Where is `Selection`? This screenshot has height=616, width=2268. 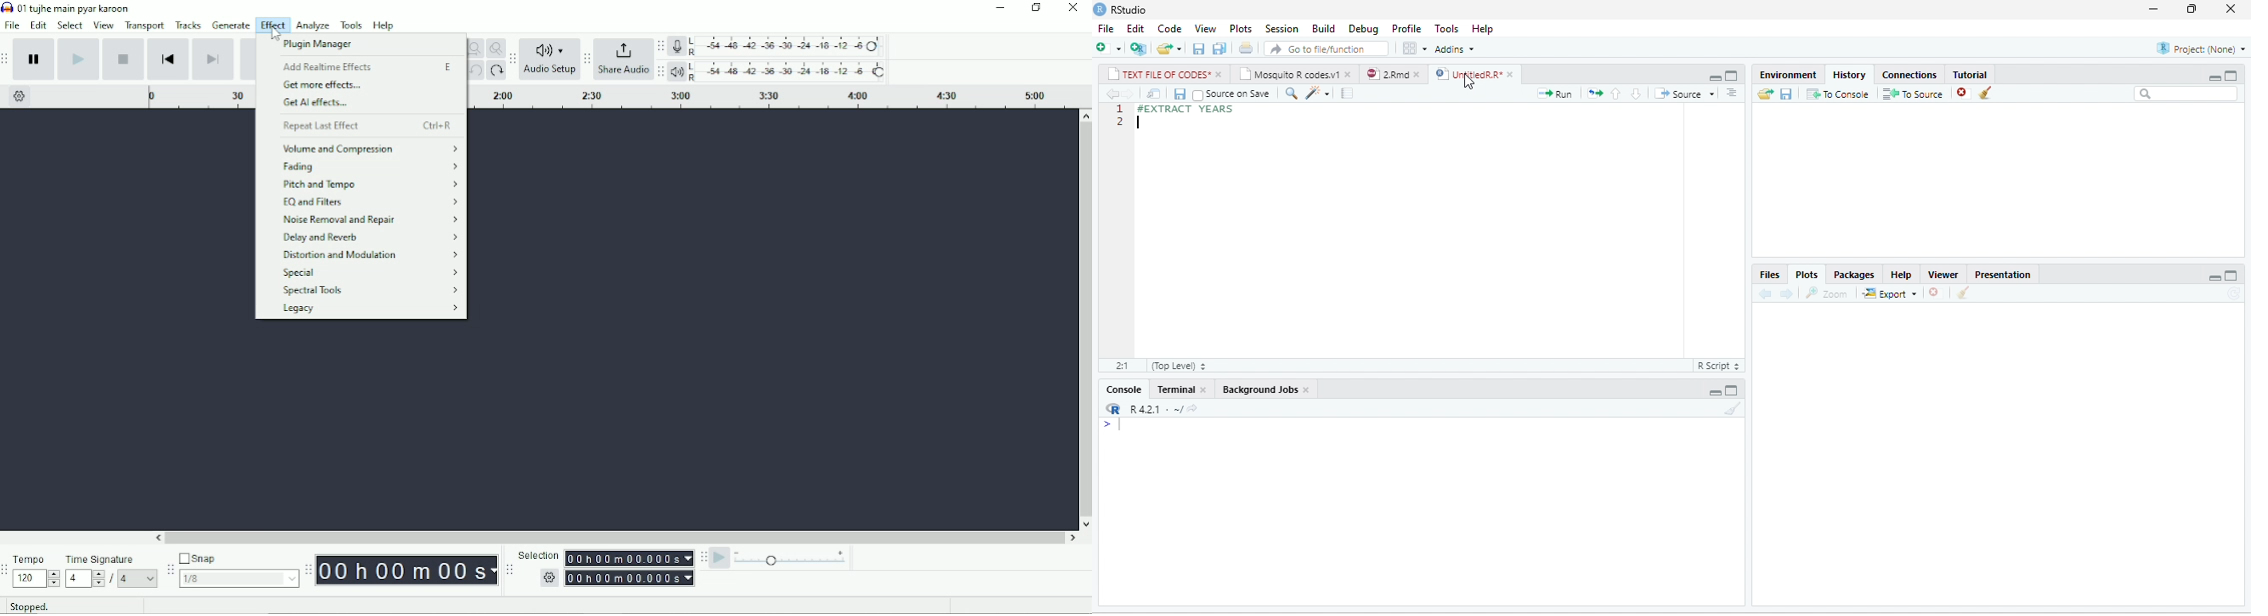
Selection is located at coordinates (605, 569).